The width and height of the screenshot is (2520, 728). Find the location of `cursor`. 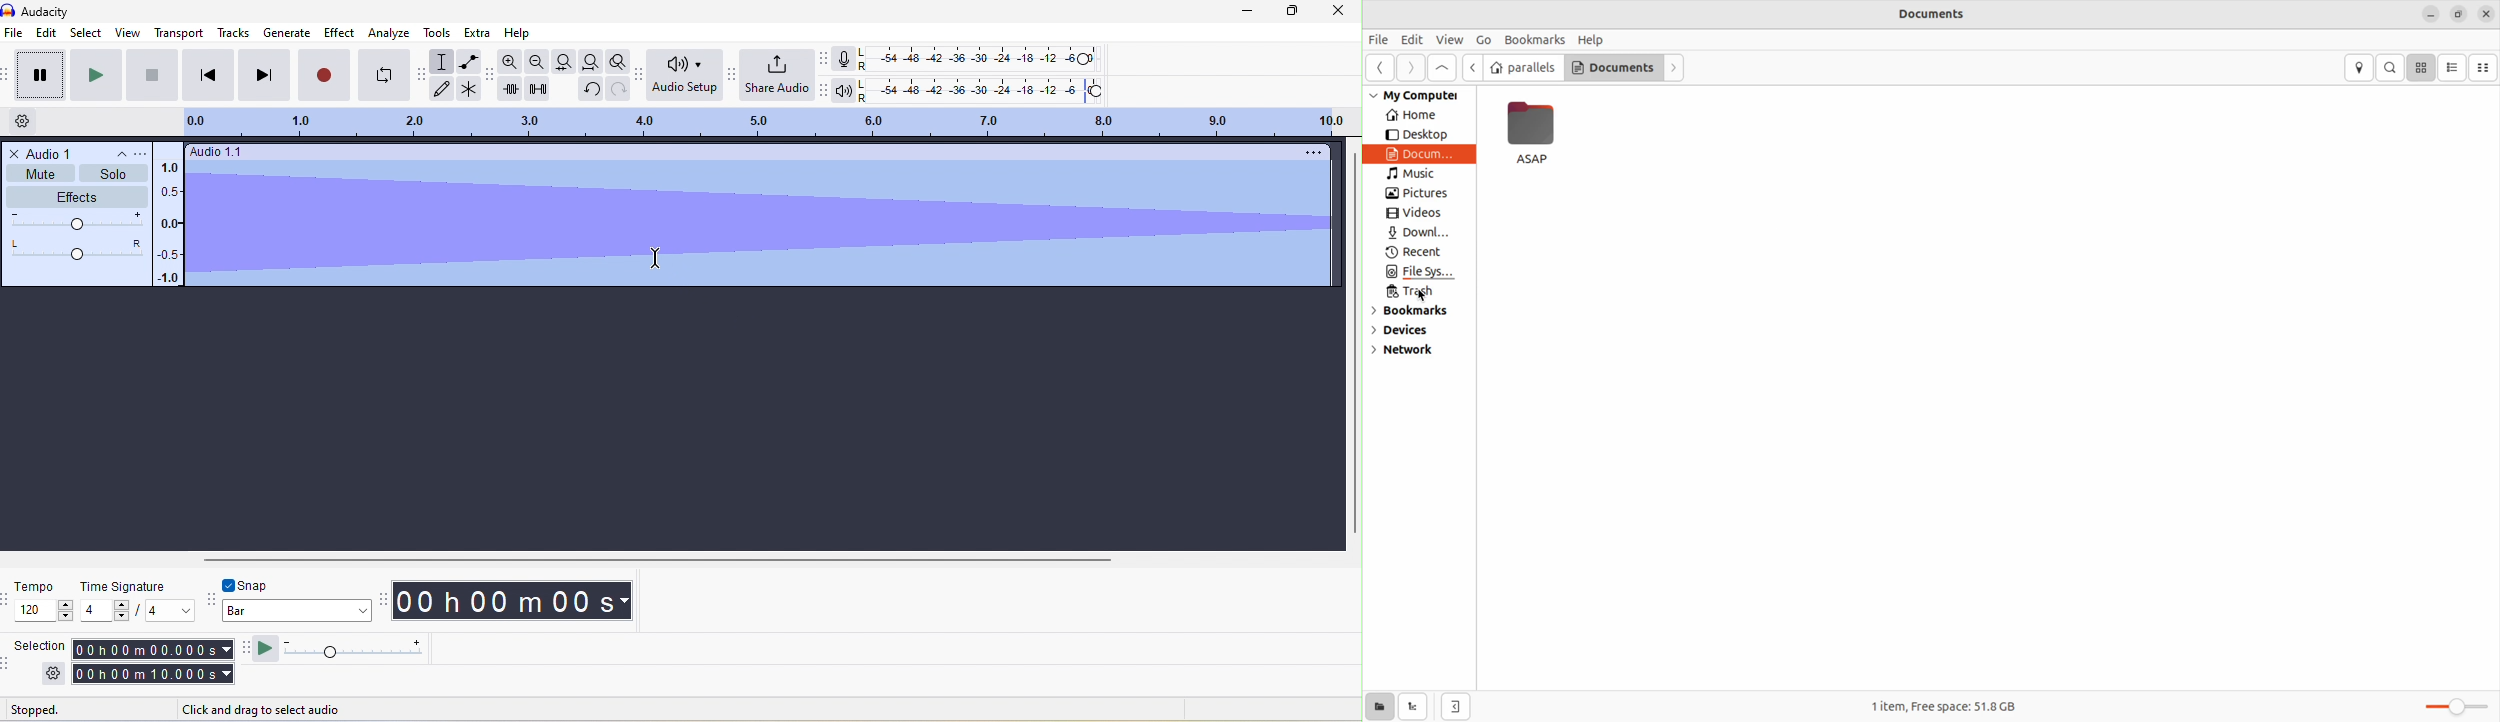

cursor is located at coordinates (657, 258).